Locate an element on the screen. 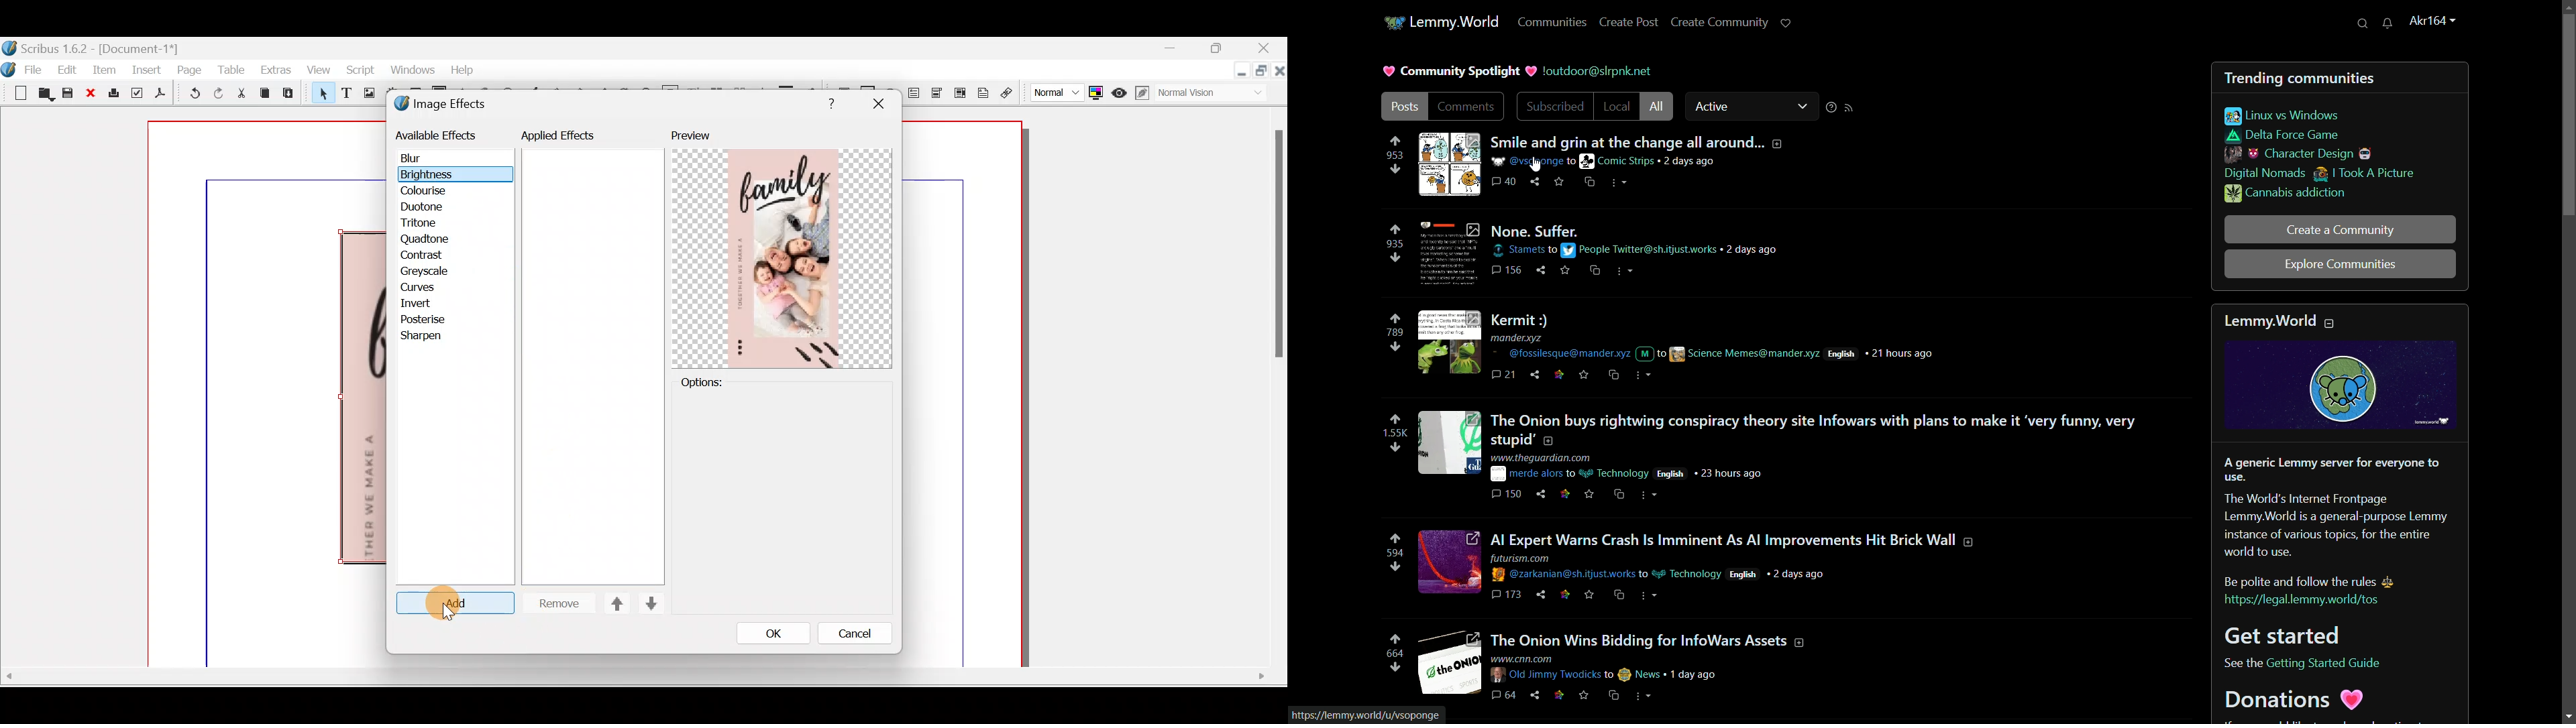 This screenshot has width=2576, height=728. Image effects is located at coordinates (448, 105).